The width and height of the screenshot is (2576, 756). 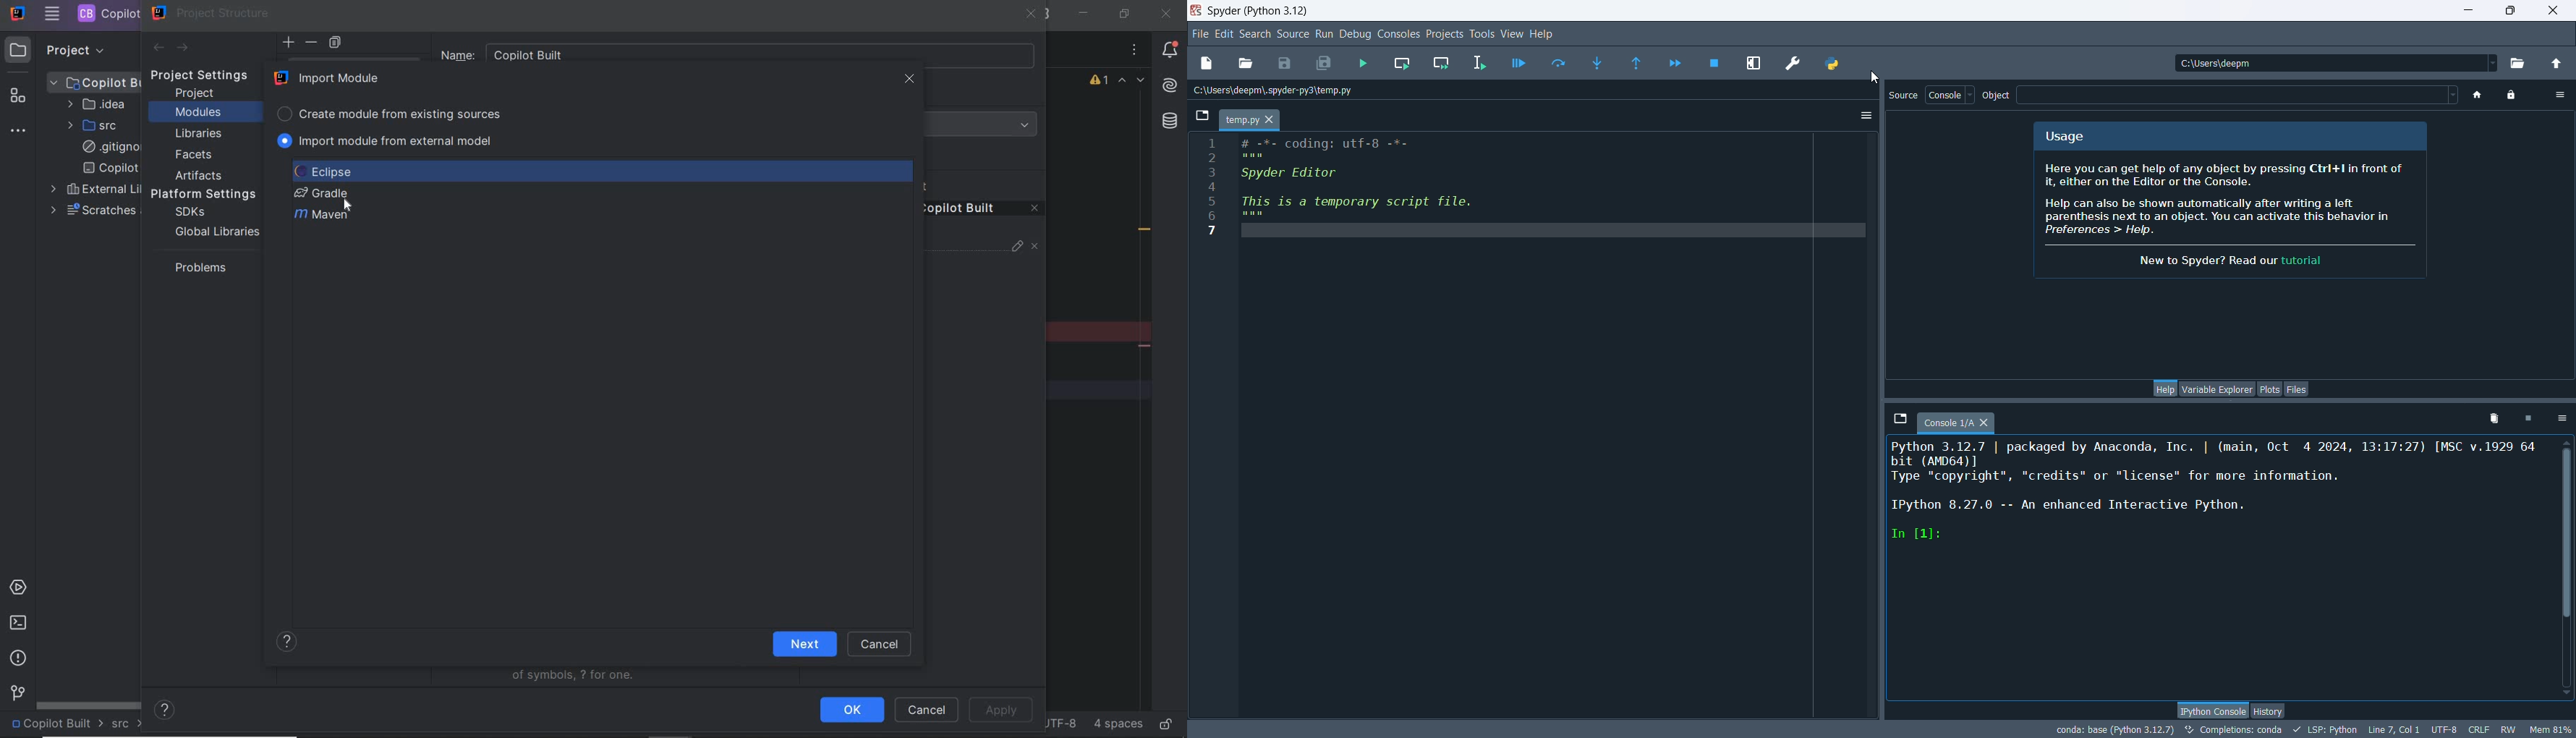 What do you see at coordinates (1519, 63) in the screenshot?
I see `debug files` at bounding box center [1519, 63].